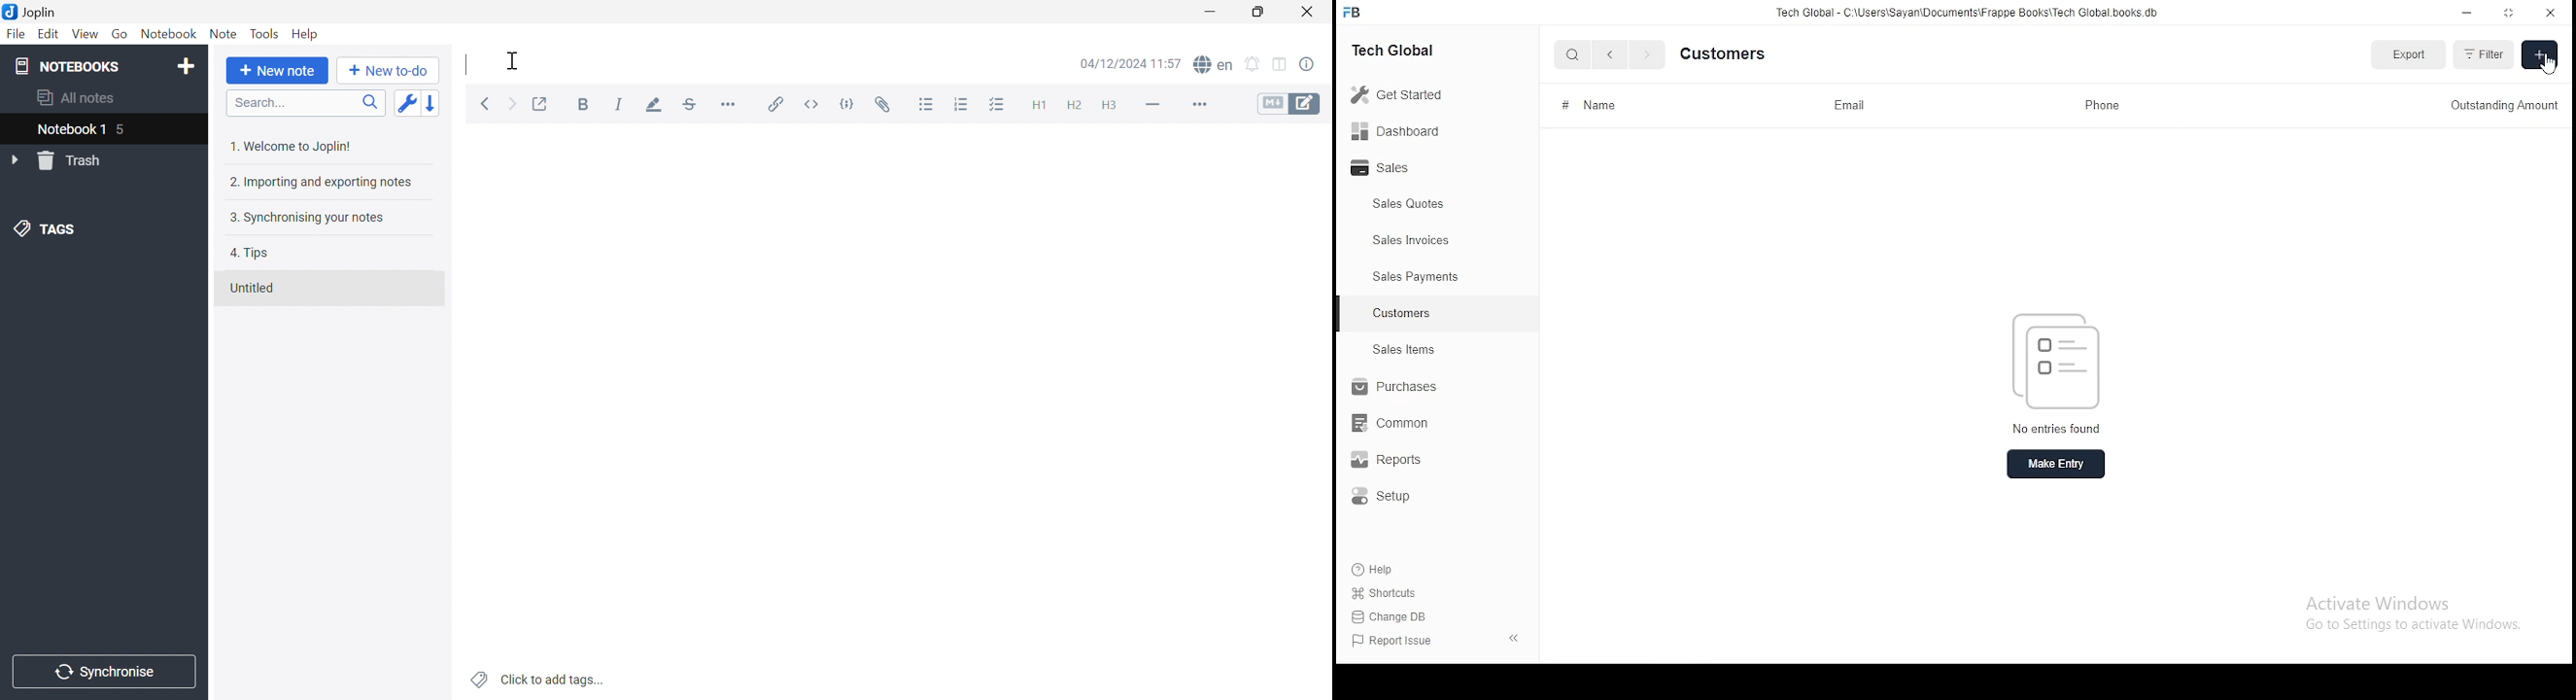 This screenshot has height=700, width=2576. What do you see at coordinates (253, 288) in the screenshot?
I see `Untitled` at bounding box center [253, 288].